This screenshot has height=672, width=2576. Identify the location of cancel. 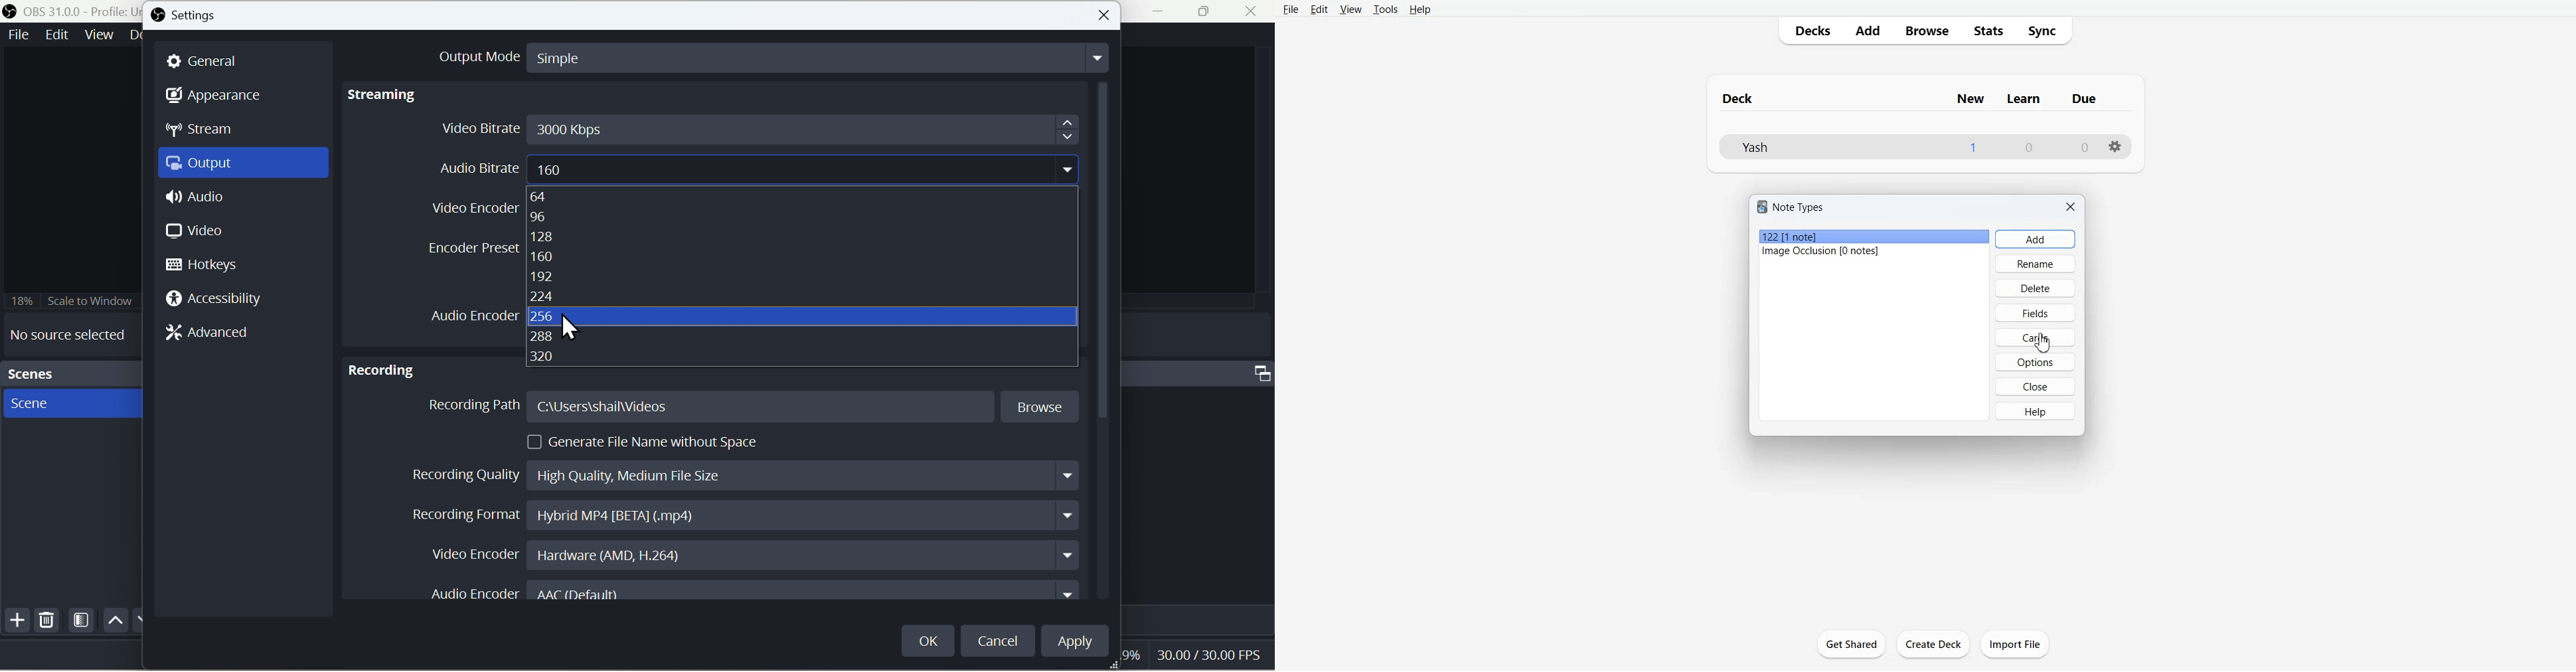
(1000, 640).